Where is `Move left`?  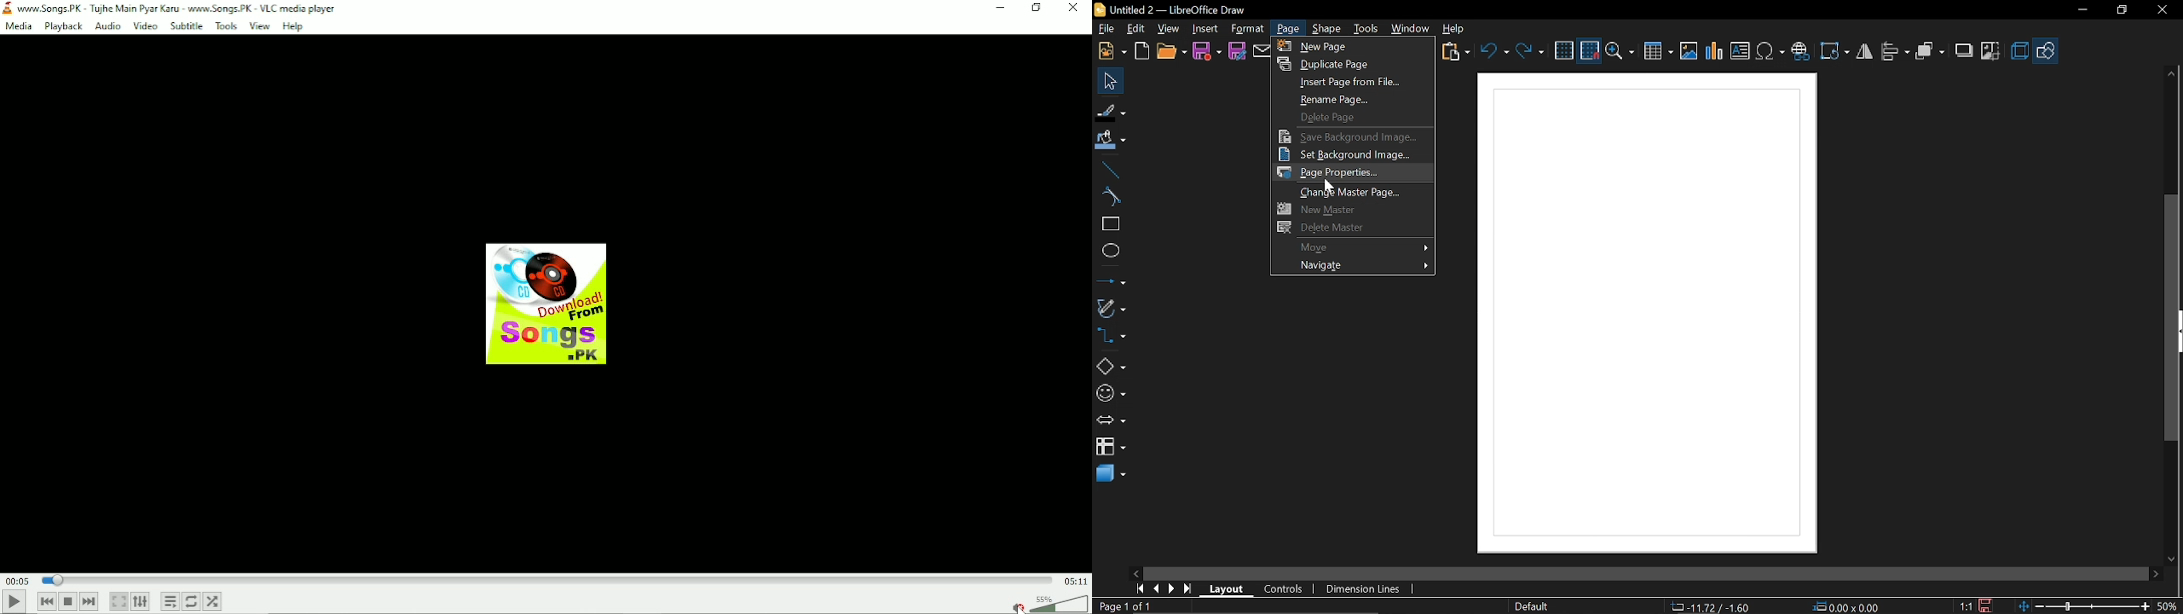
Move left is located at coordinates (1134, 572).